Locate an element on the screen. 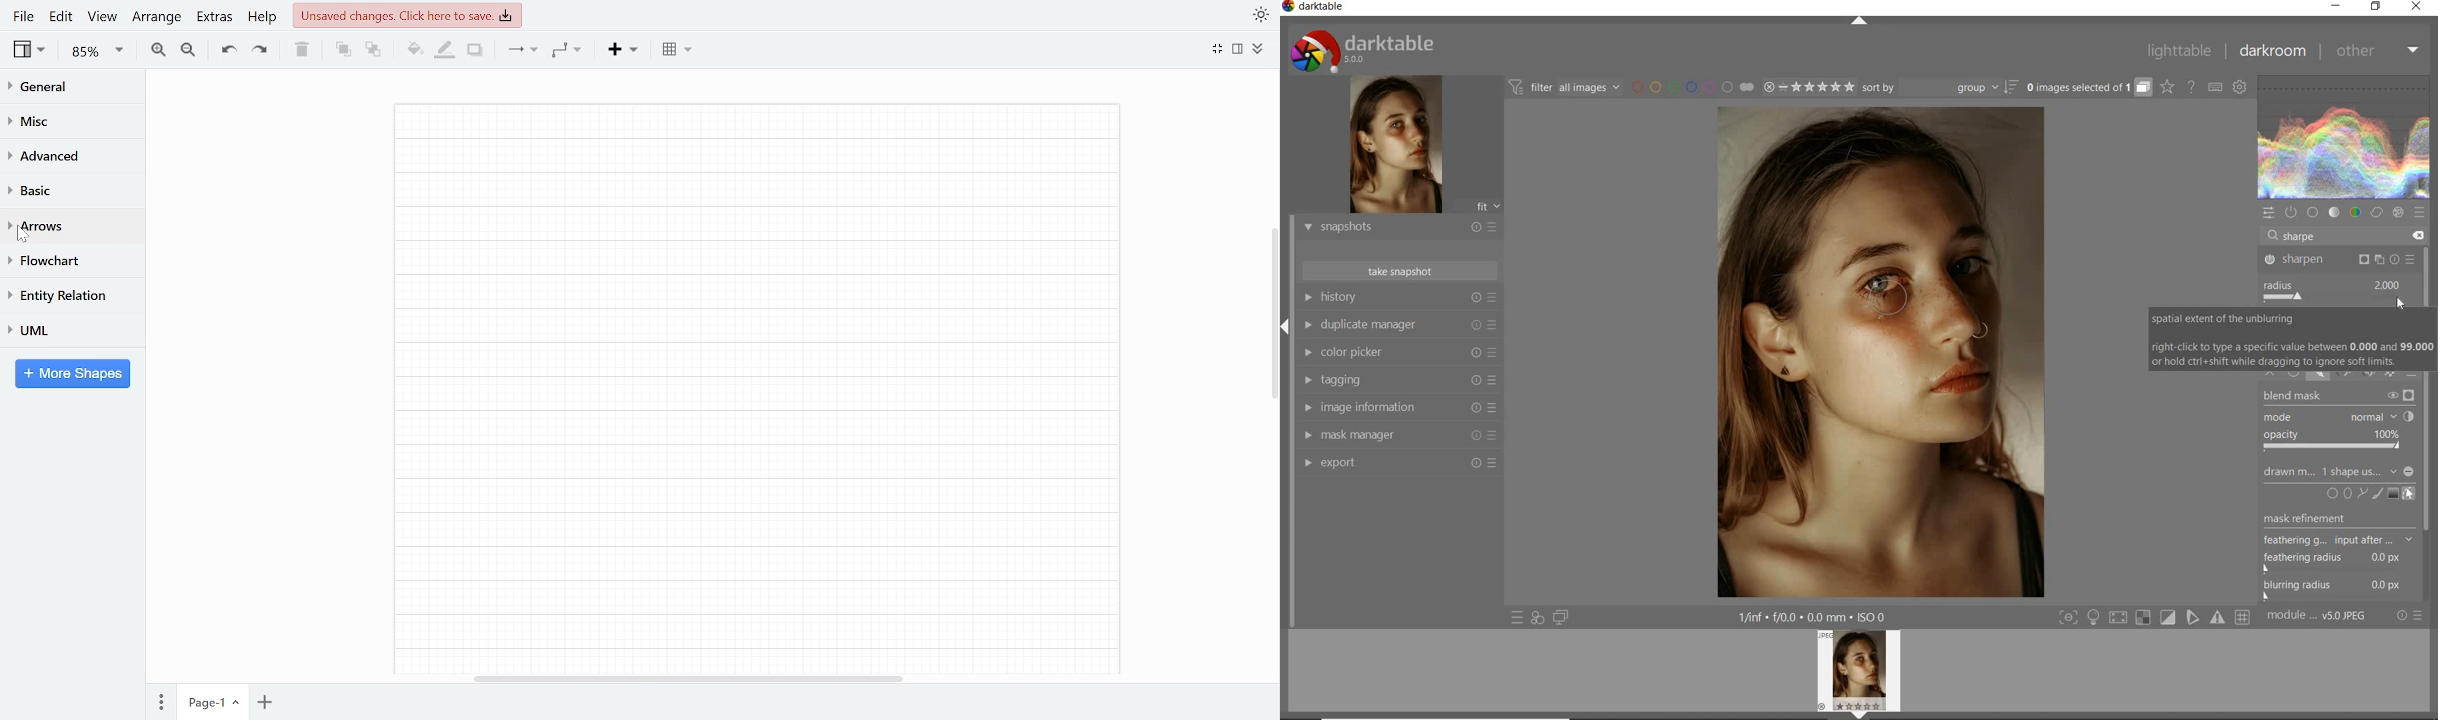 The width and height of the screenshot is (2464, 728). Format is located at coordinates (1238, 50).